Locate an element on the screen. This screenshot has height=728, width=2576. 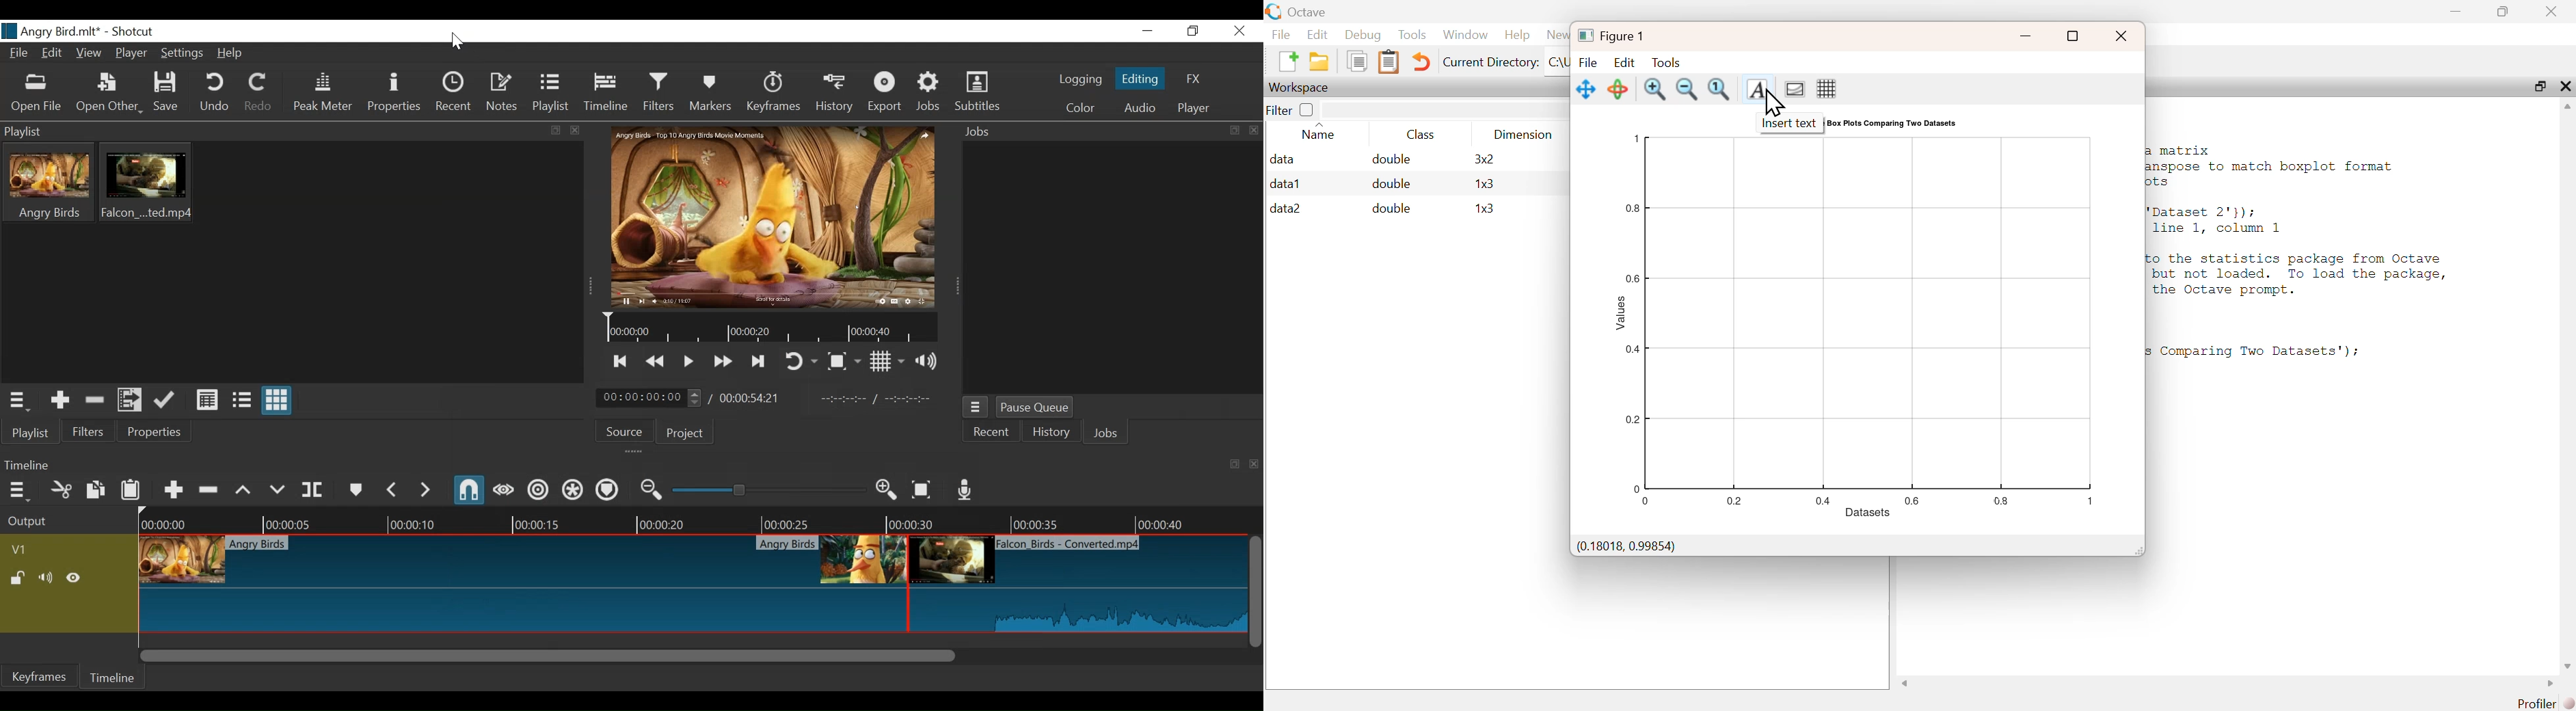
Pause Queue is located at coordinates (1038, 407).